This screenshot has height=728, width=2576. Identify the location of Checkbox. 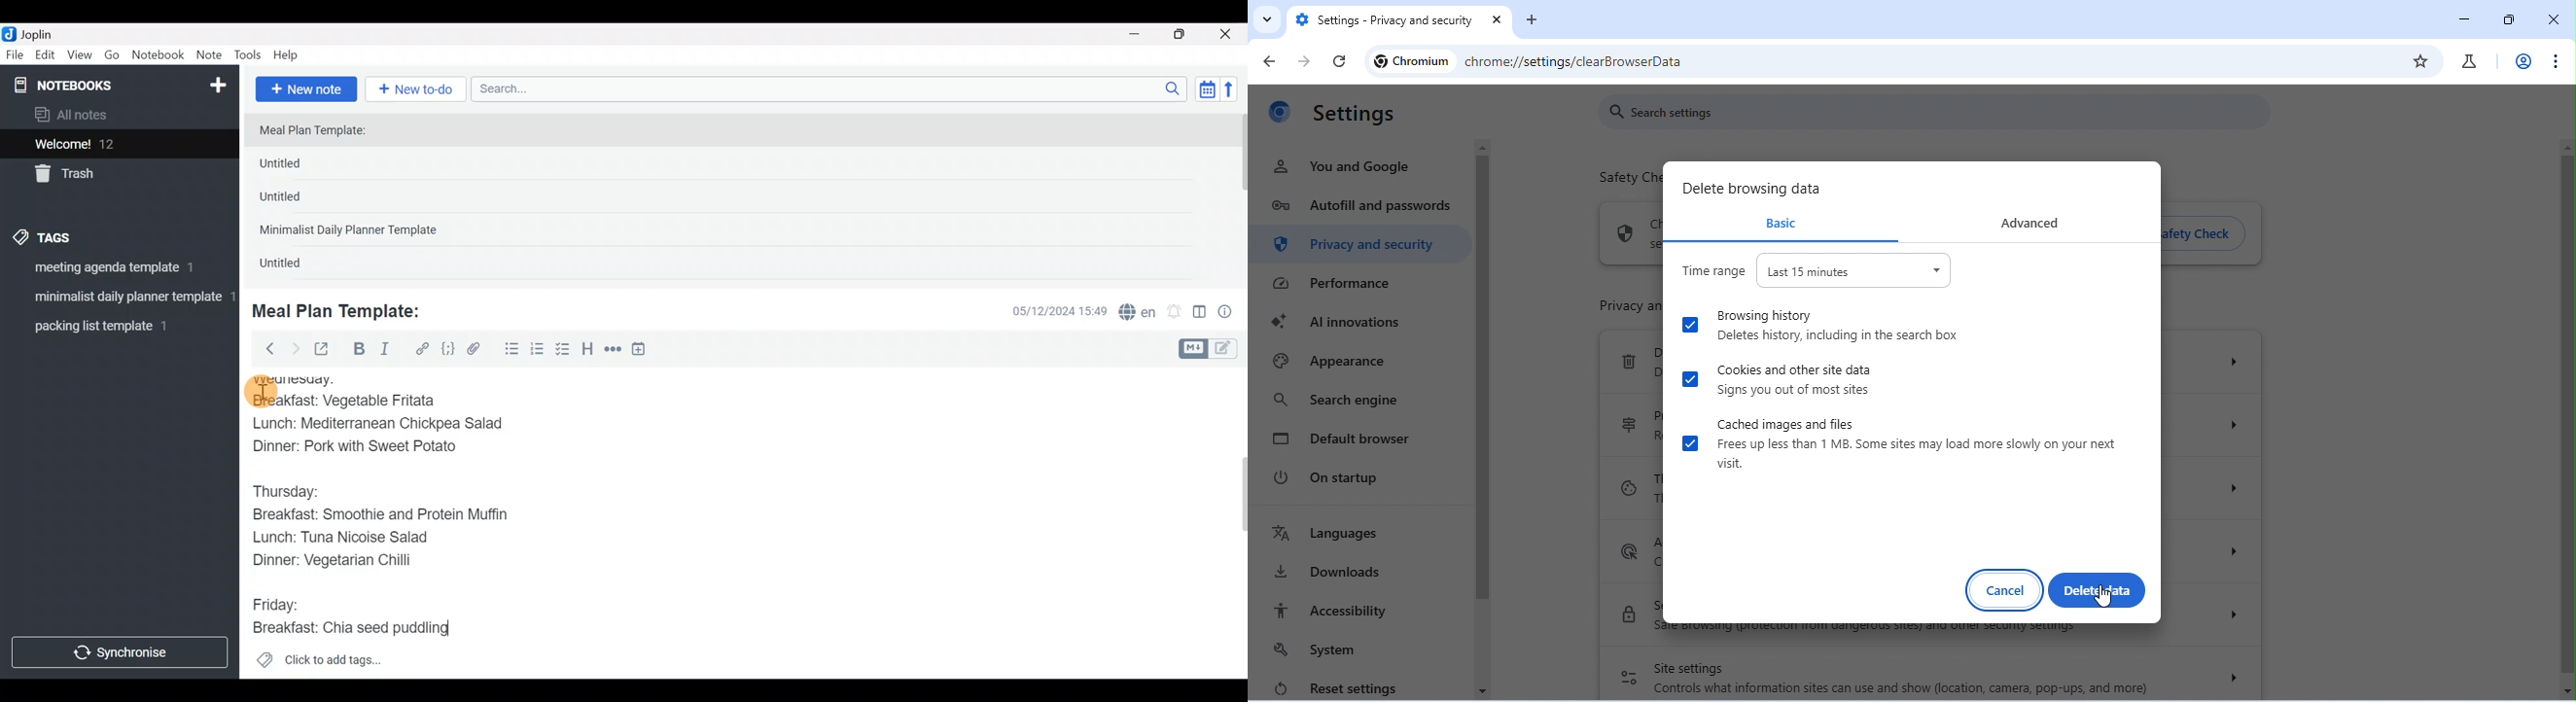
(564, 350).